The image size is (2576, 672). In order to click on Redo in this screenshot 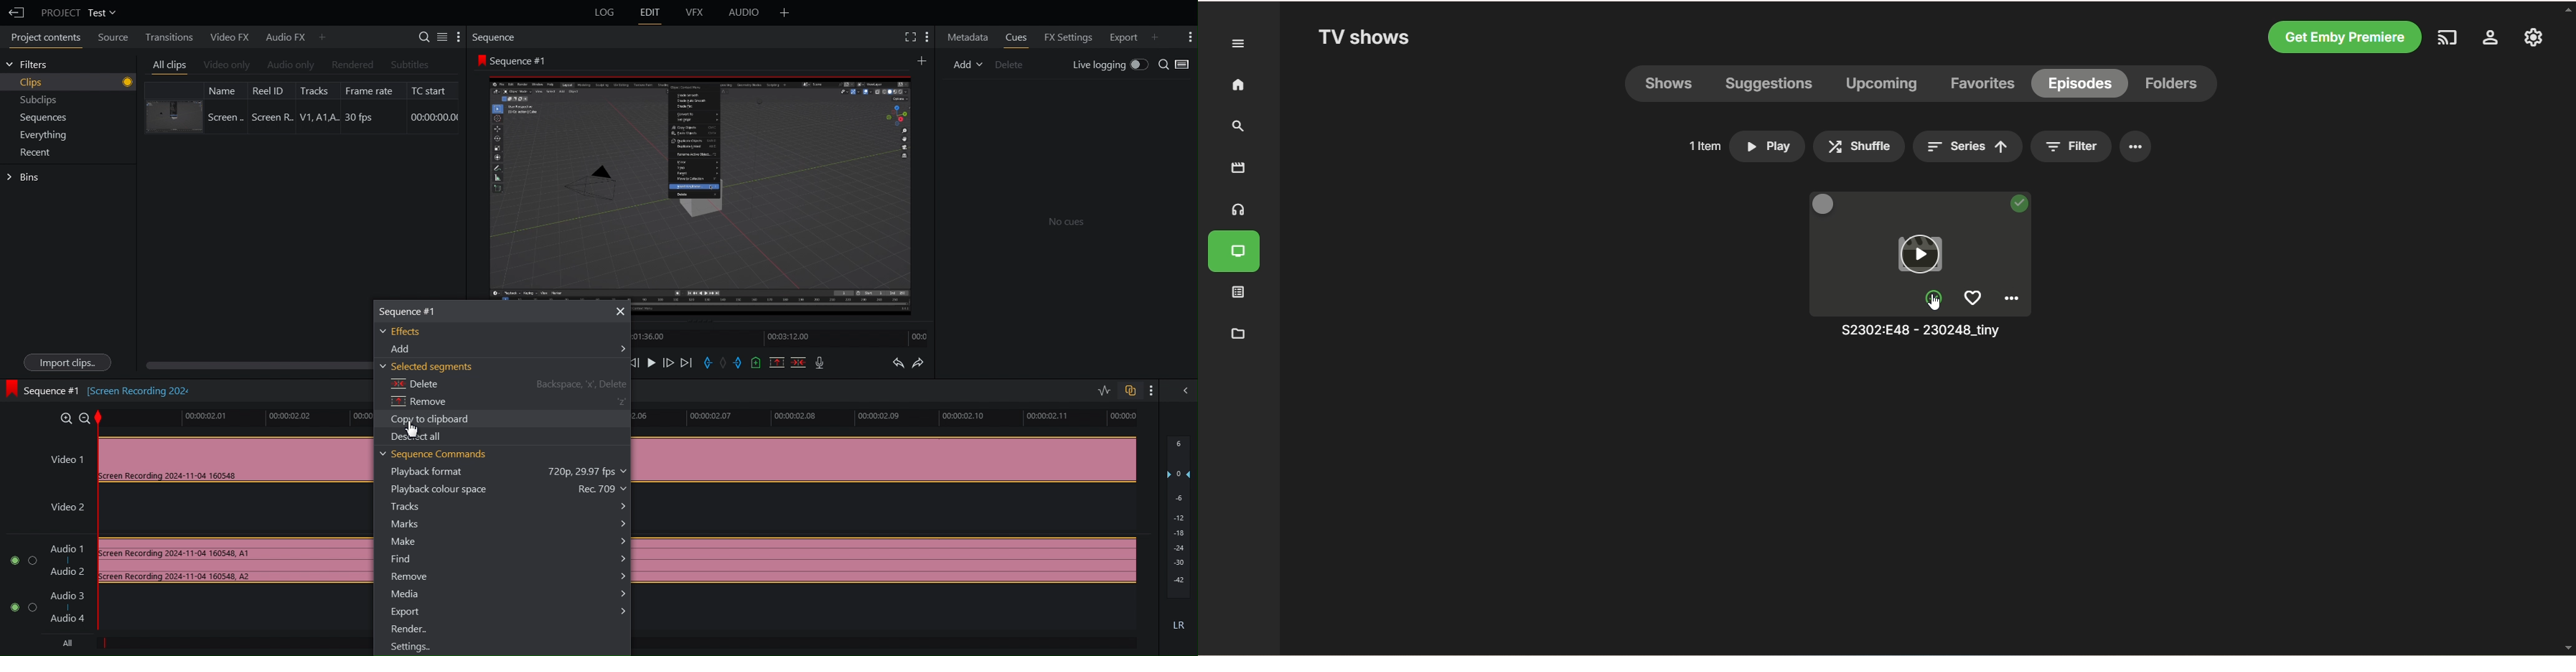, I will do `click(927, 364)`.